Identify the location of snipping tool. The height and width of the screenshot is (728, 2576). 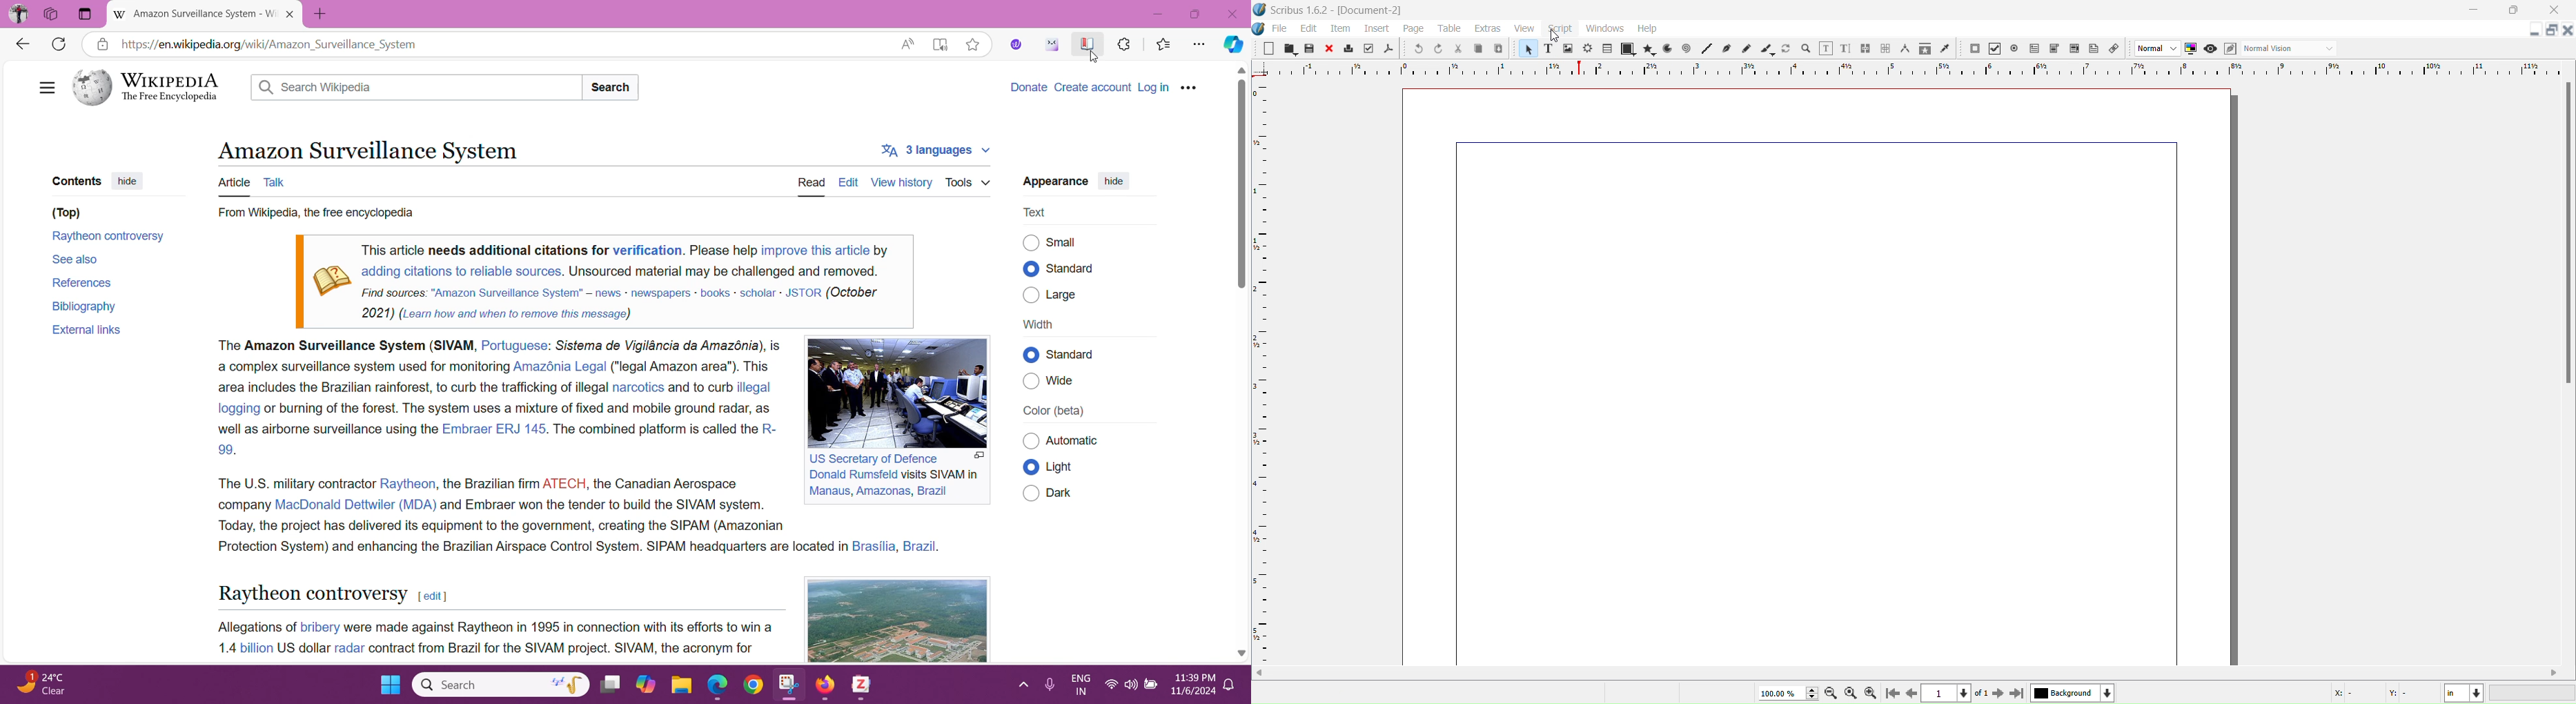
(788, 683).